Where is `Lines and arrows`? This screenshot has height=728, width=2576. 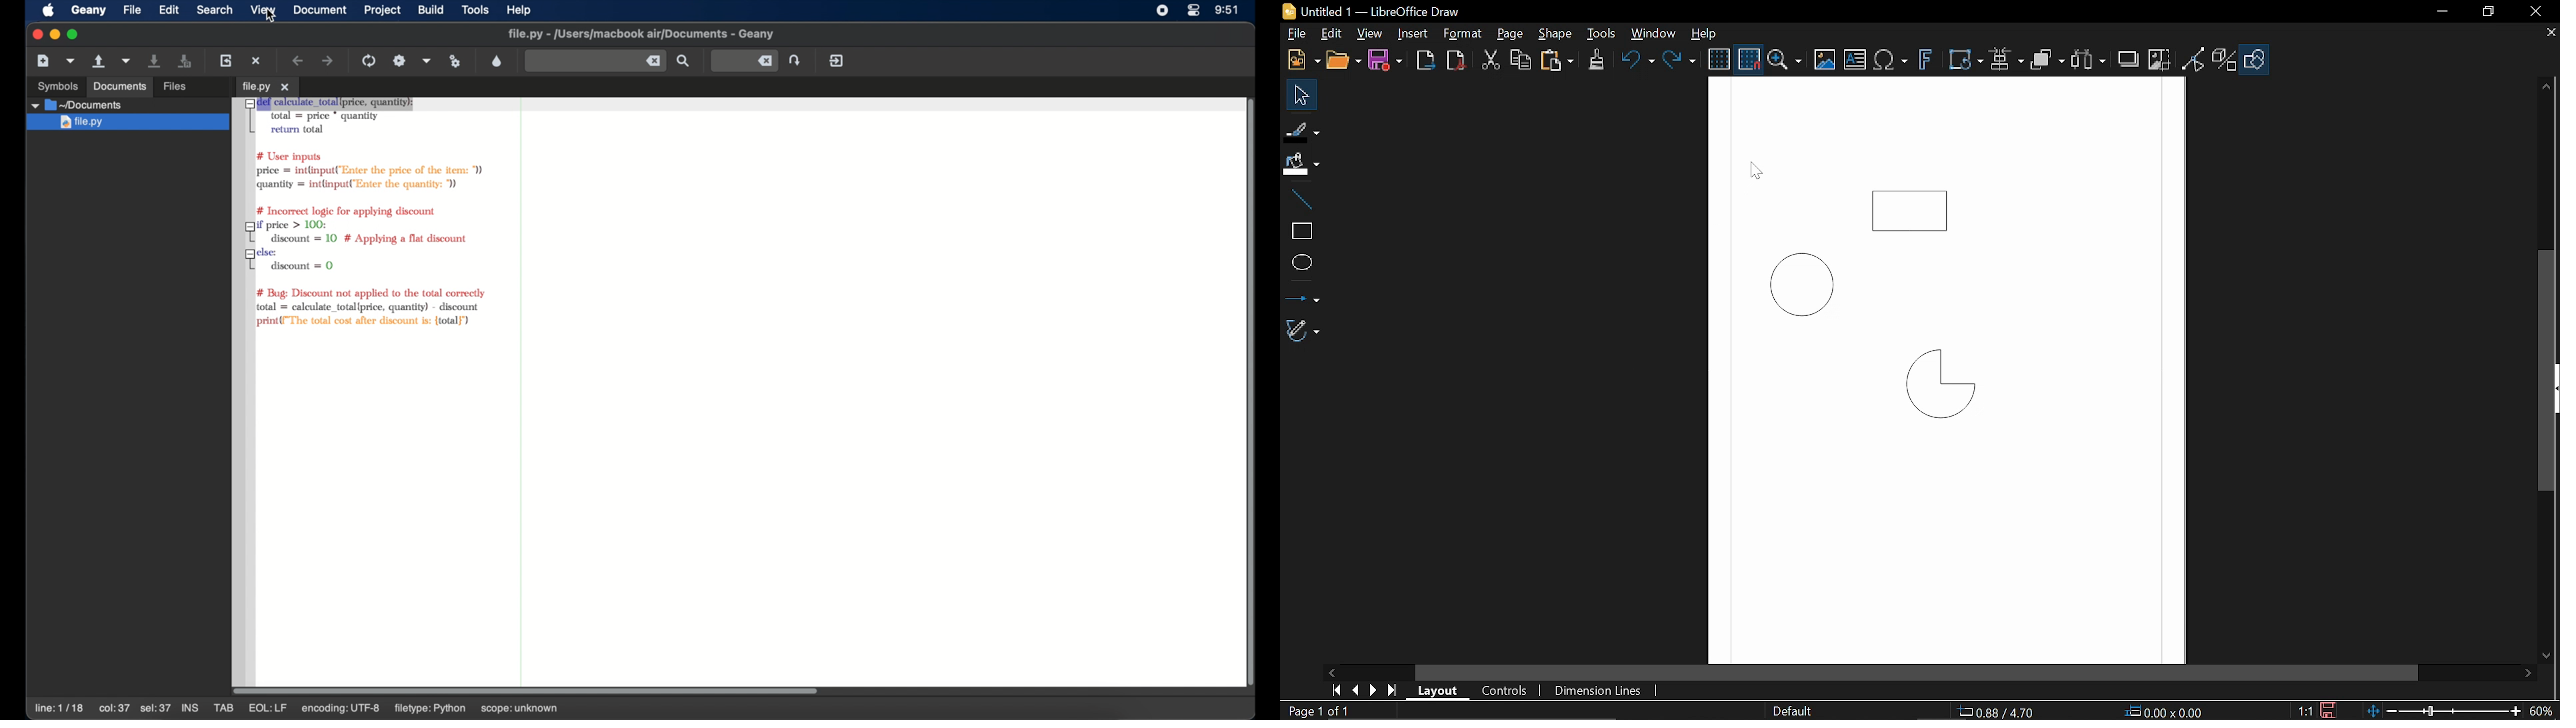
Lines and arrows is located at coordinates (1302, 297).